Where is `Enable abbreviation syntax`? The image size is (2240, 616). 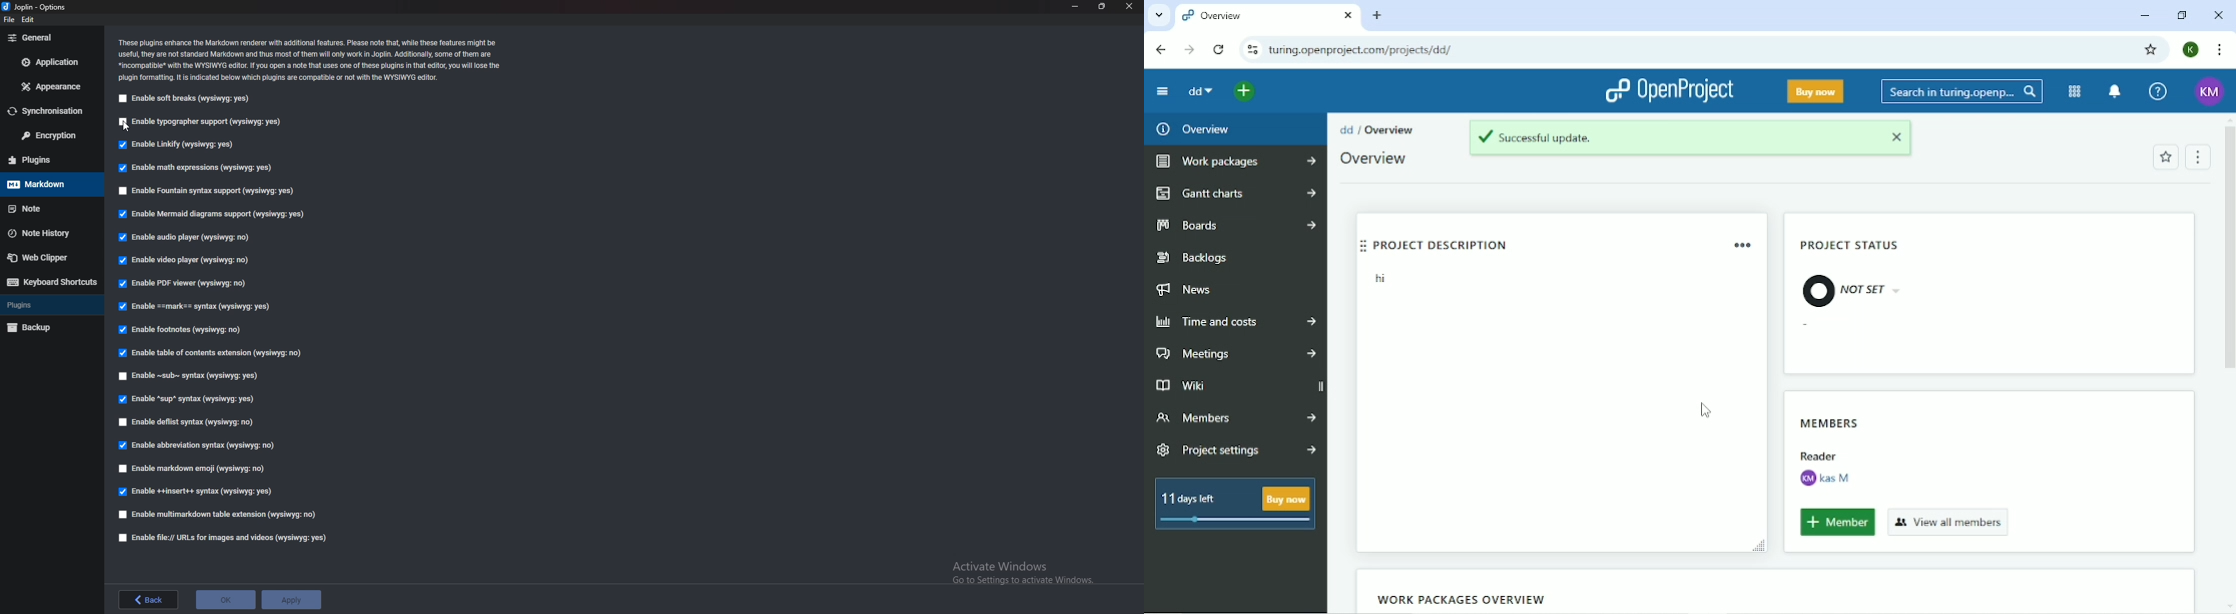 Enable abbreviation syntax is located at coordinates (203, 446).